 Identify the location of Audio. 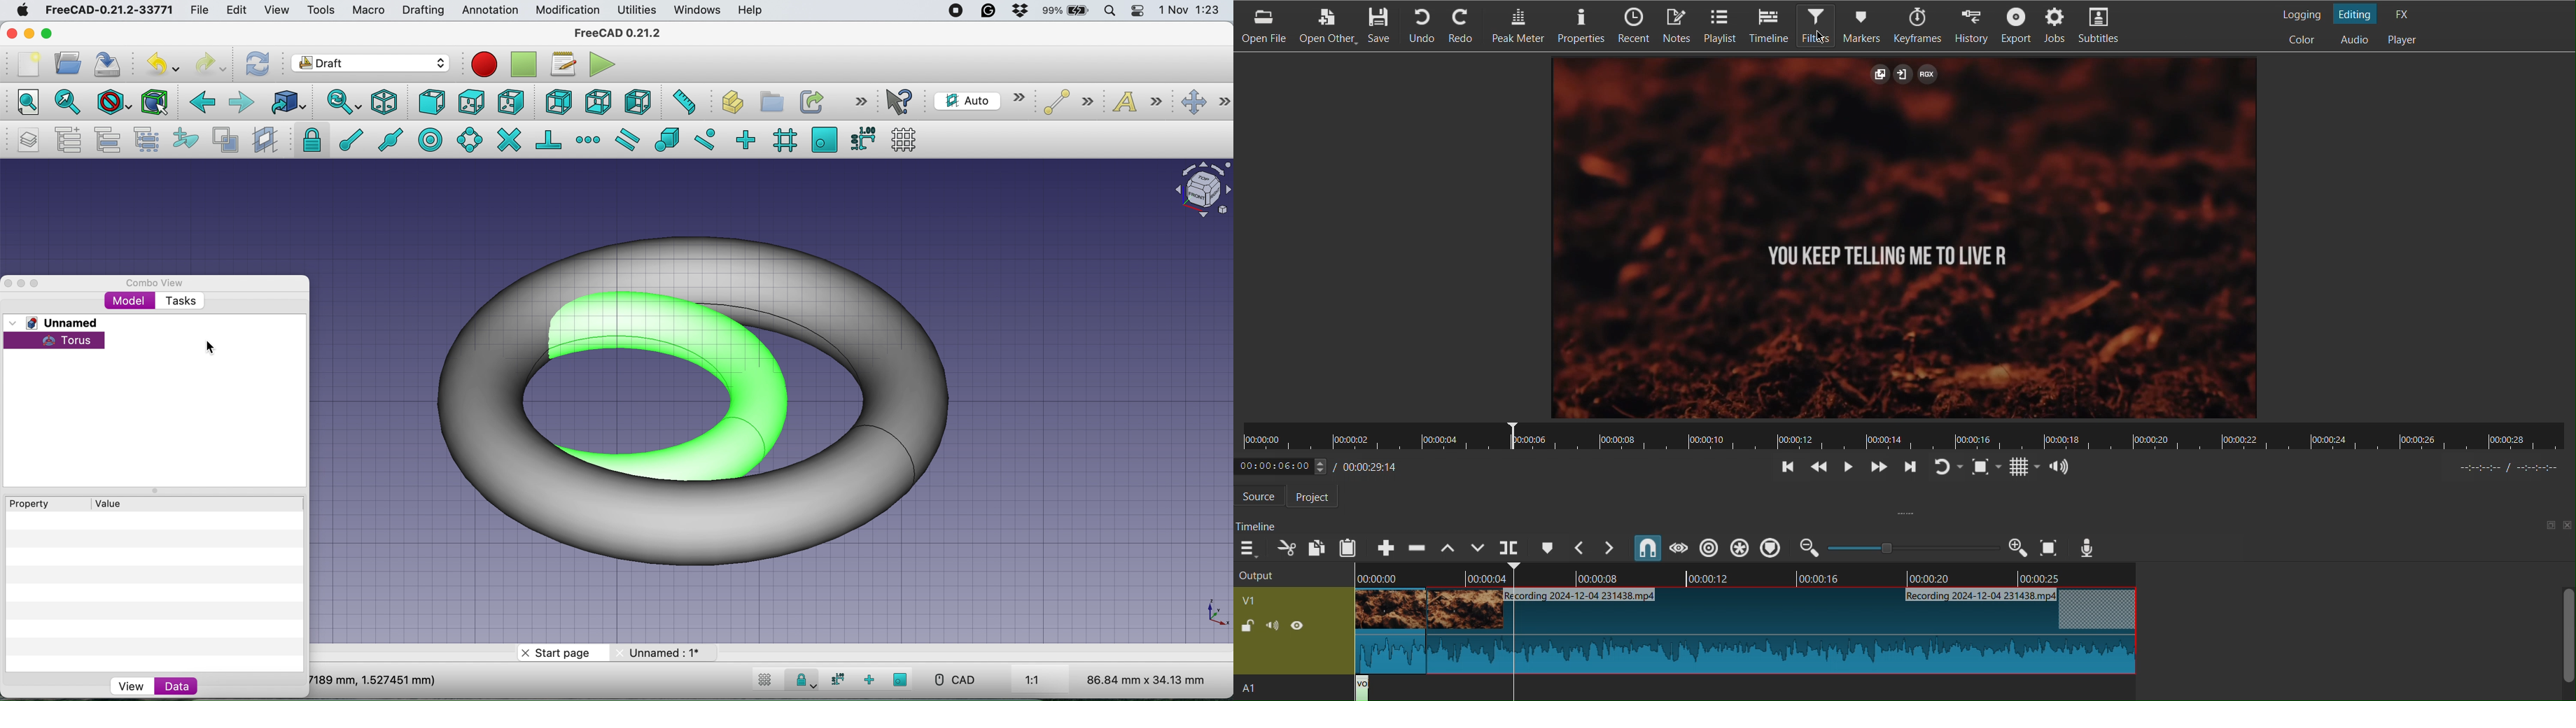
(2062, 465).